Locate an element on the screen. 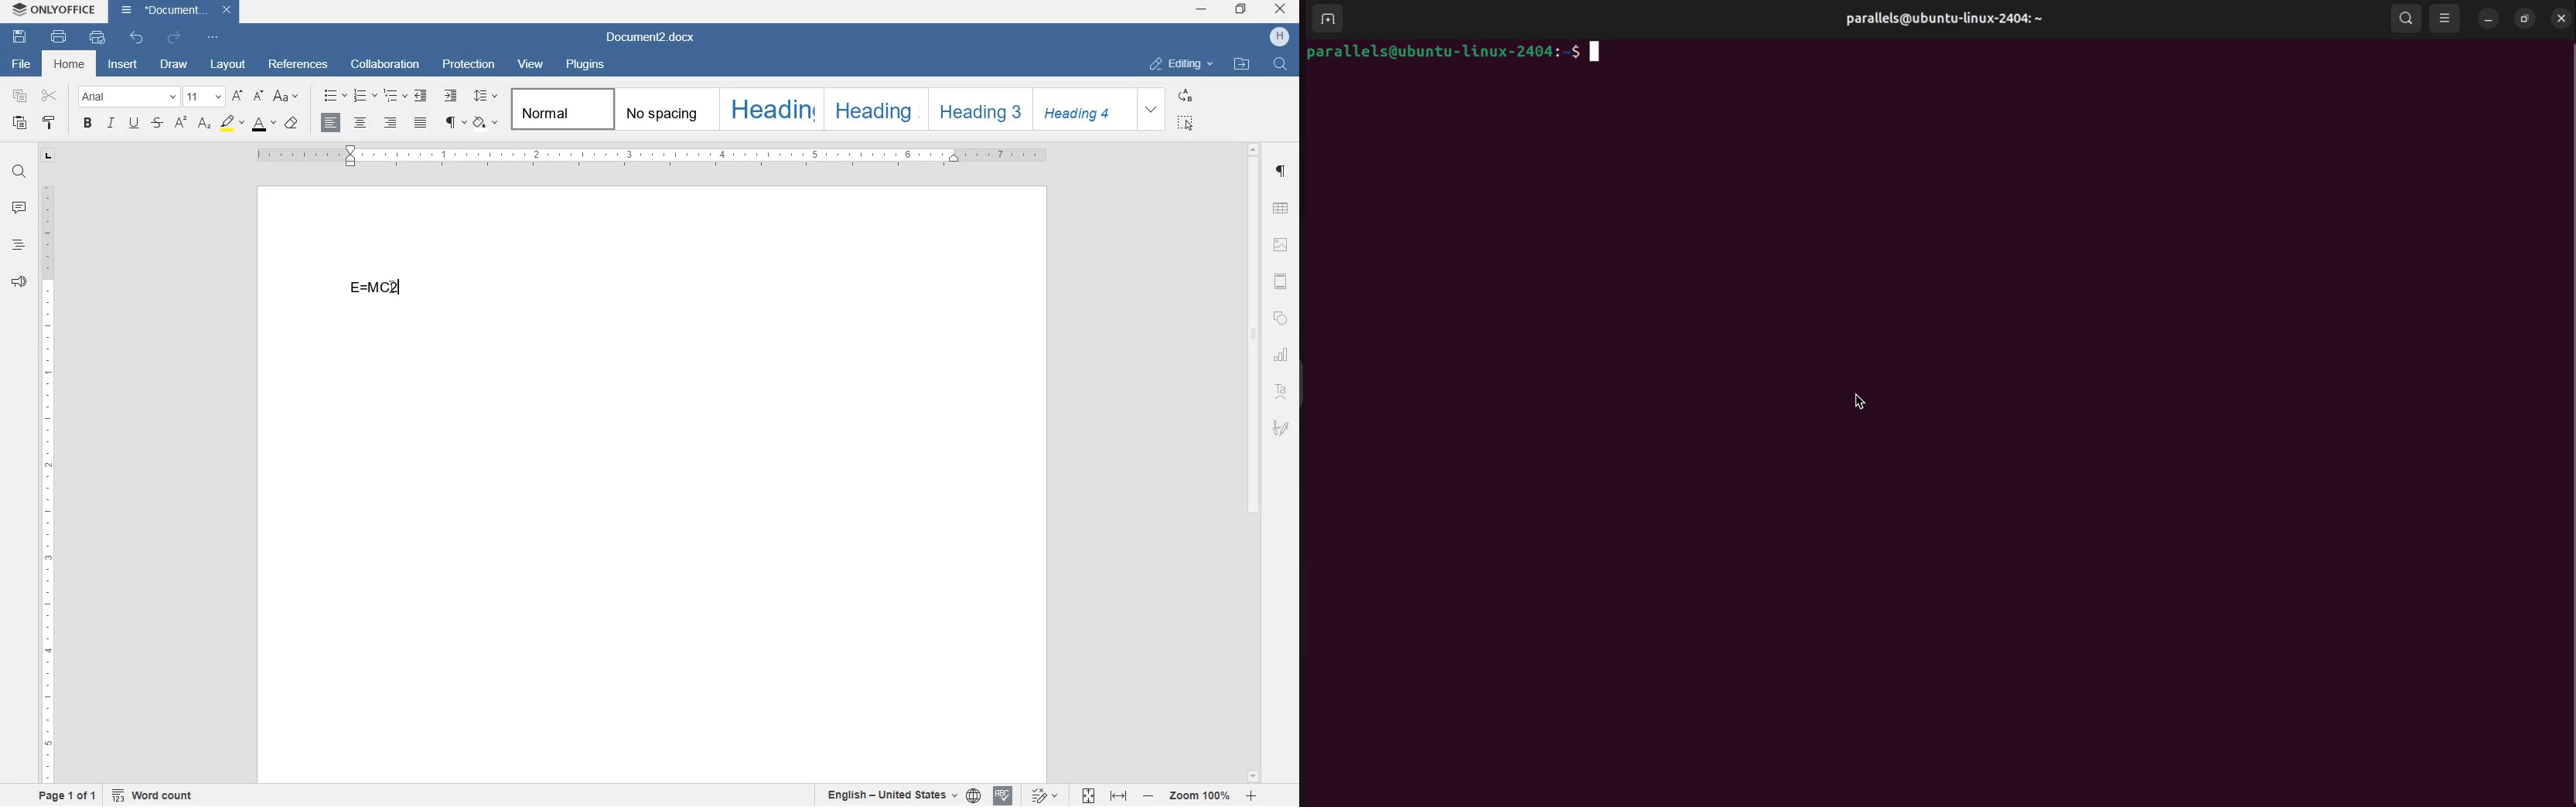  numbering is located at coordinates (366, 97).